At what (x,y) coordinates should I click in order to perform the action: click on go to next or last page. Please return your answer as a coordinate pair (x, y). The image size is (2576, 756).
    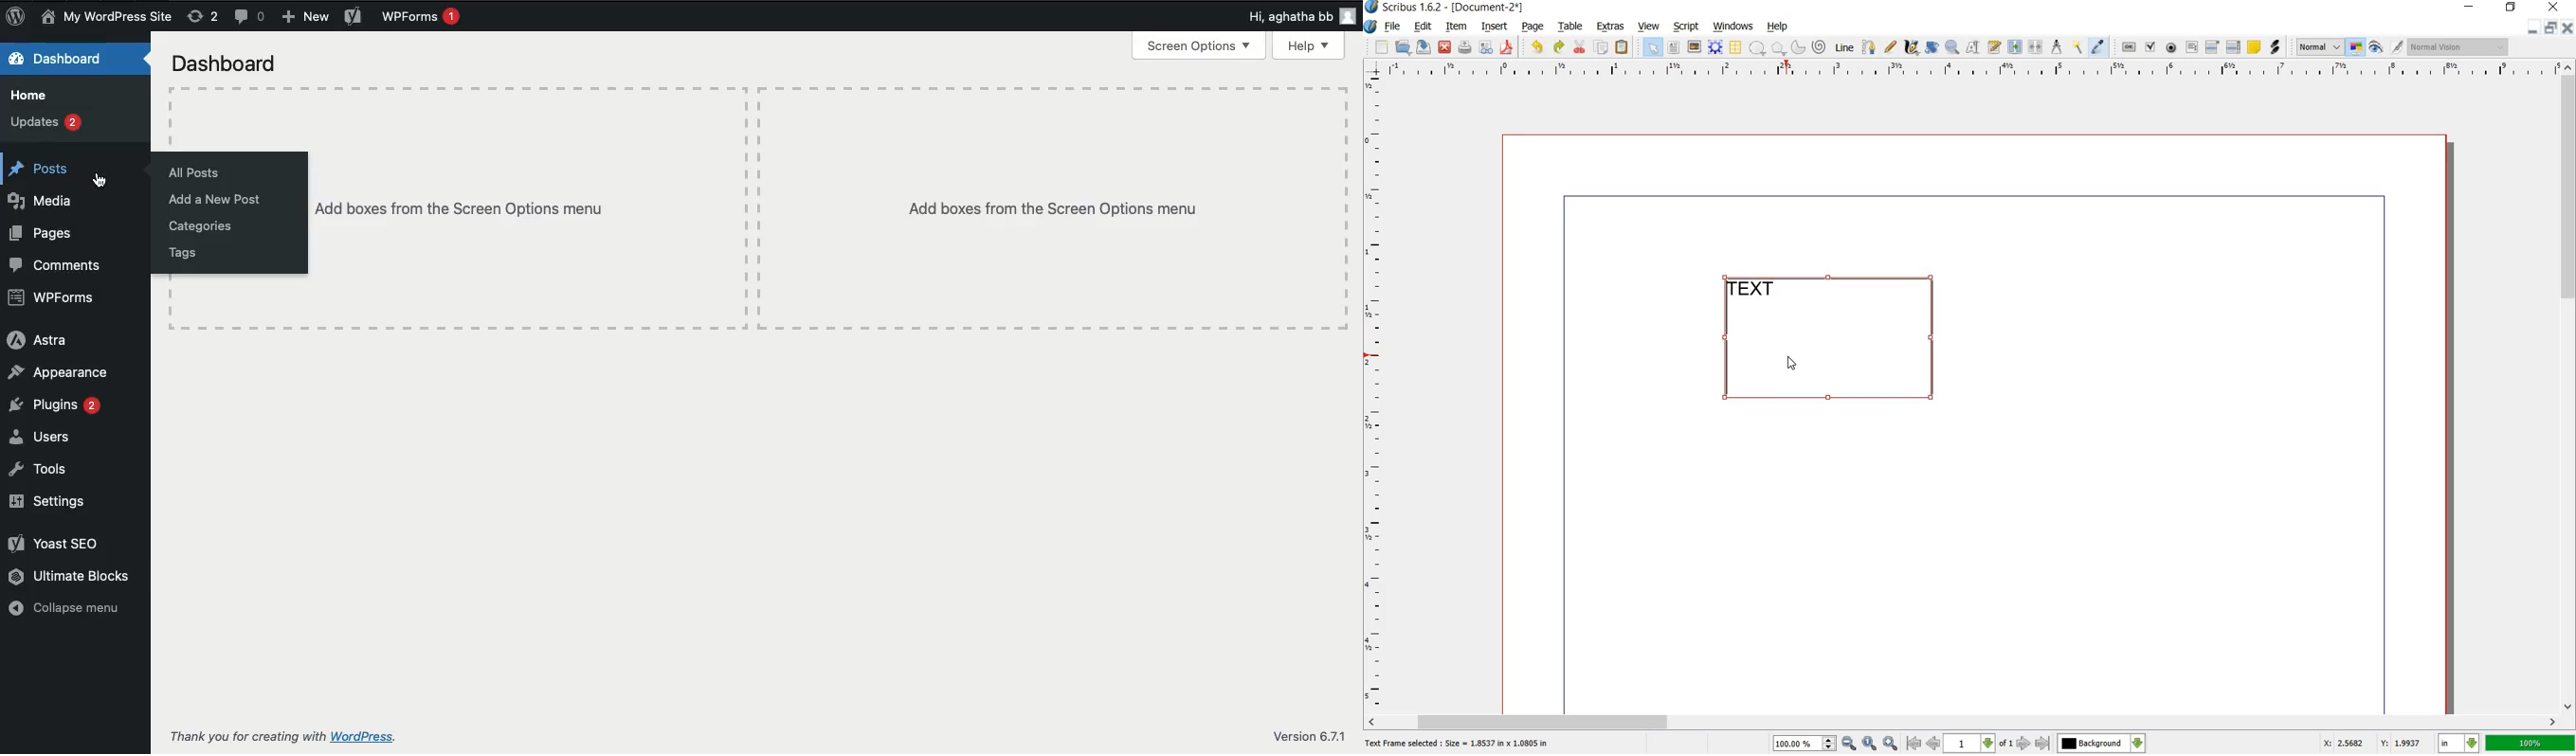
    Looking at the image, I should click on (2033, 744).